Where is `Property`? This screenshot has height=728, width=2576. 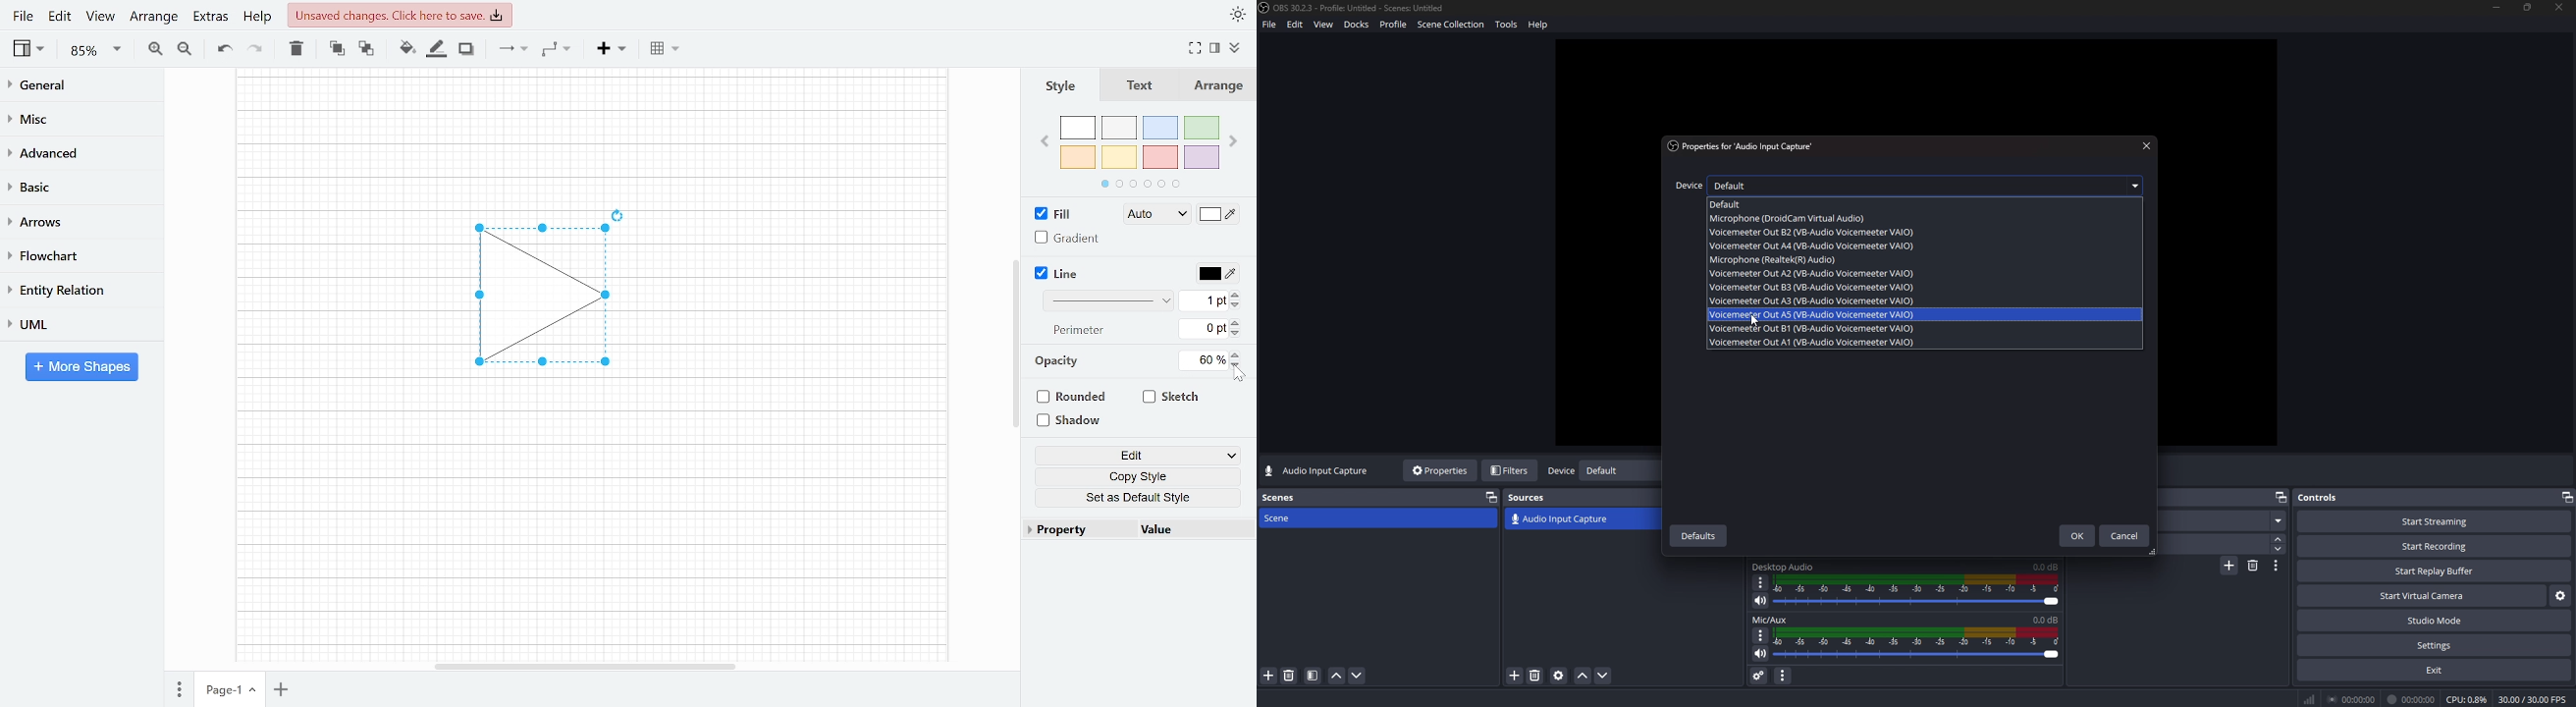
Property is located at coordinates (1078, 530).